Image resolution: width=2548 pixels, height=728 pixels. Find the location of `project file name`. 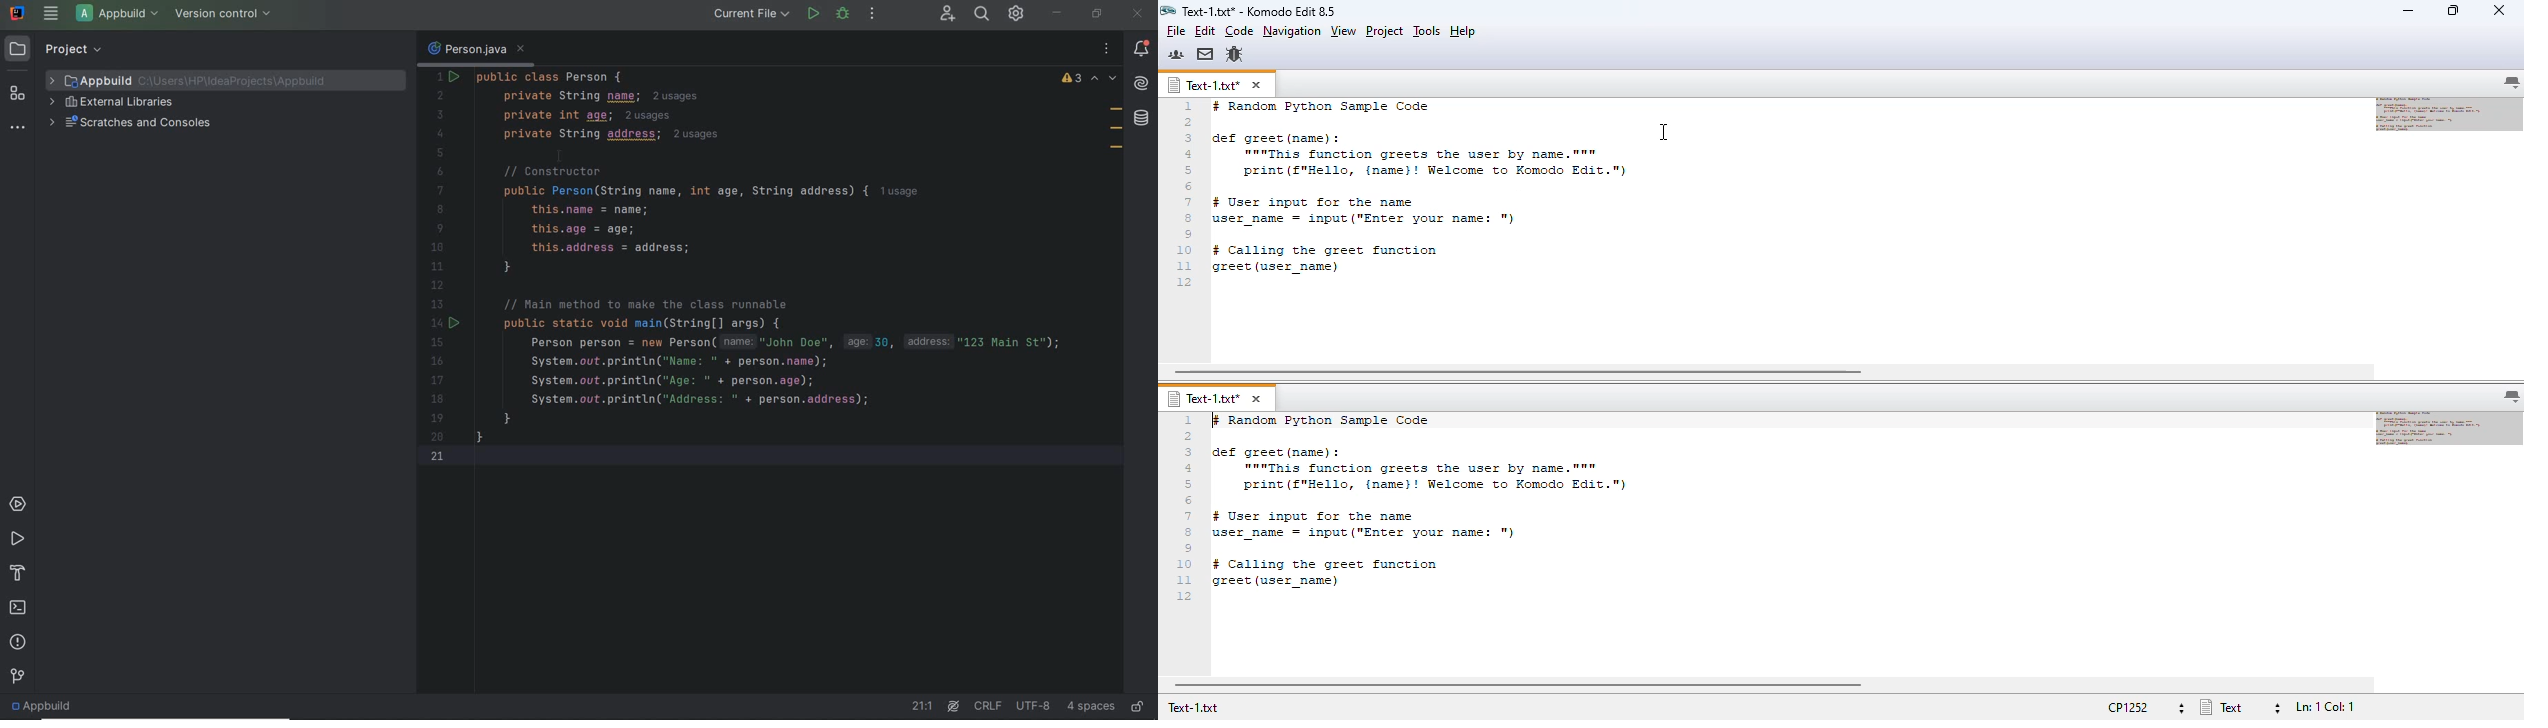

project file name is located at coordinates (199, 80).